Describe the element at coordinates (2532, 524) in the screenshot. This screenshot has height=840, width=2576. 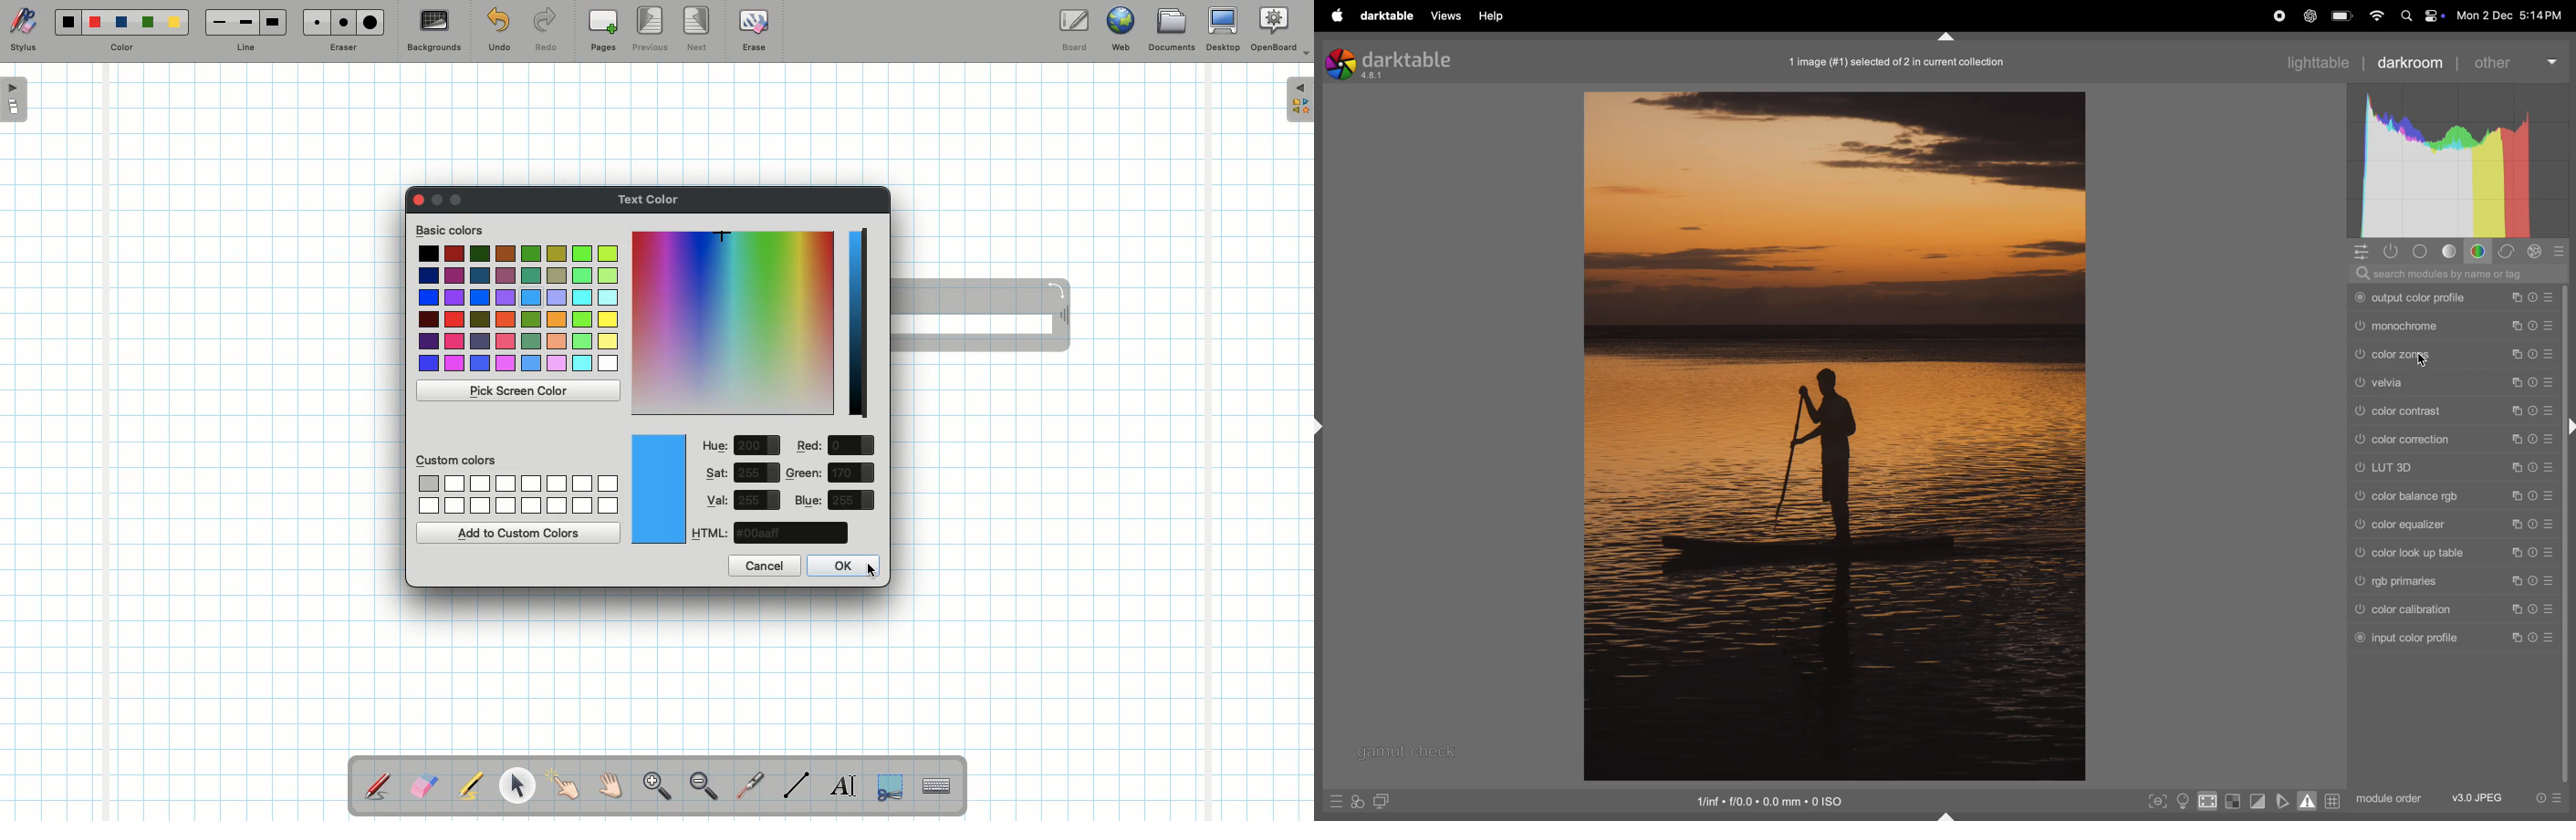
I see `Timer` at that location.